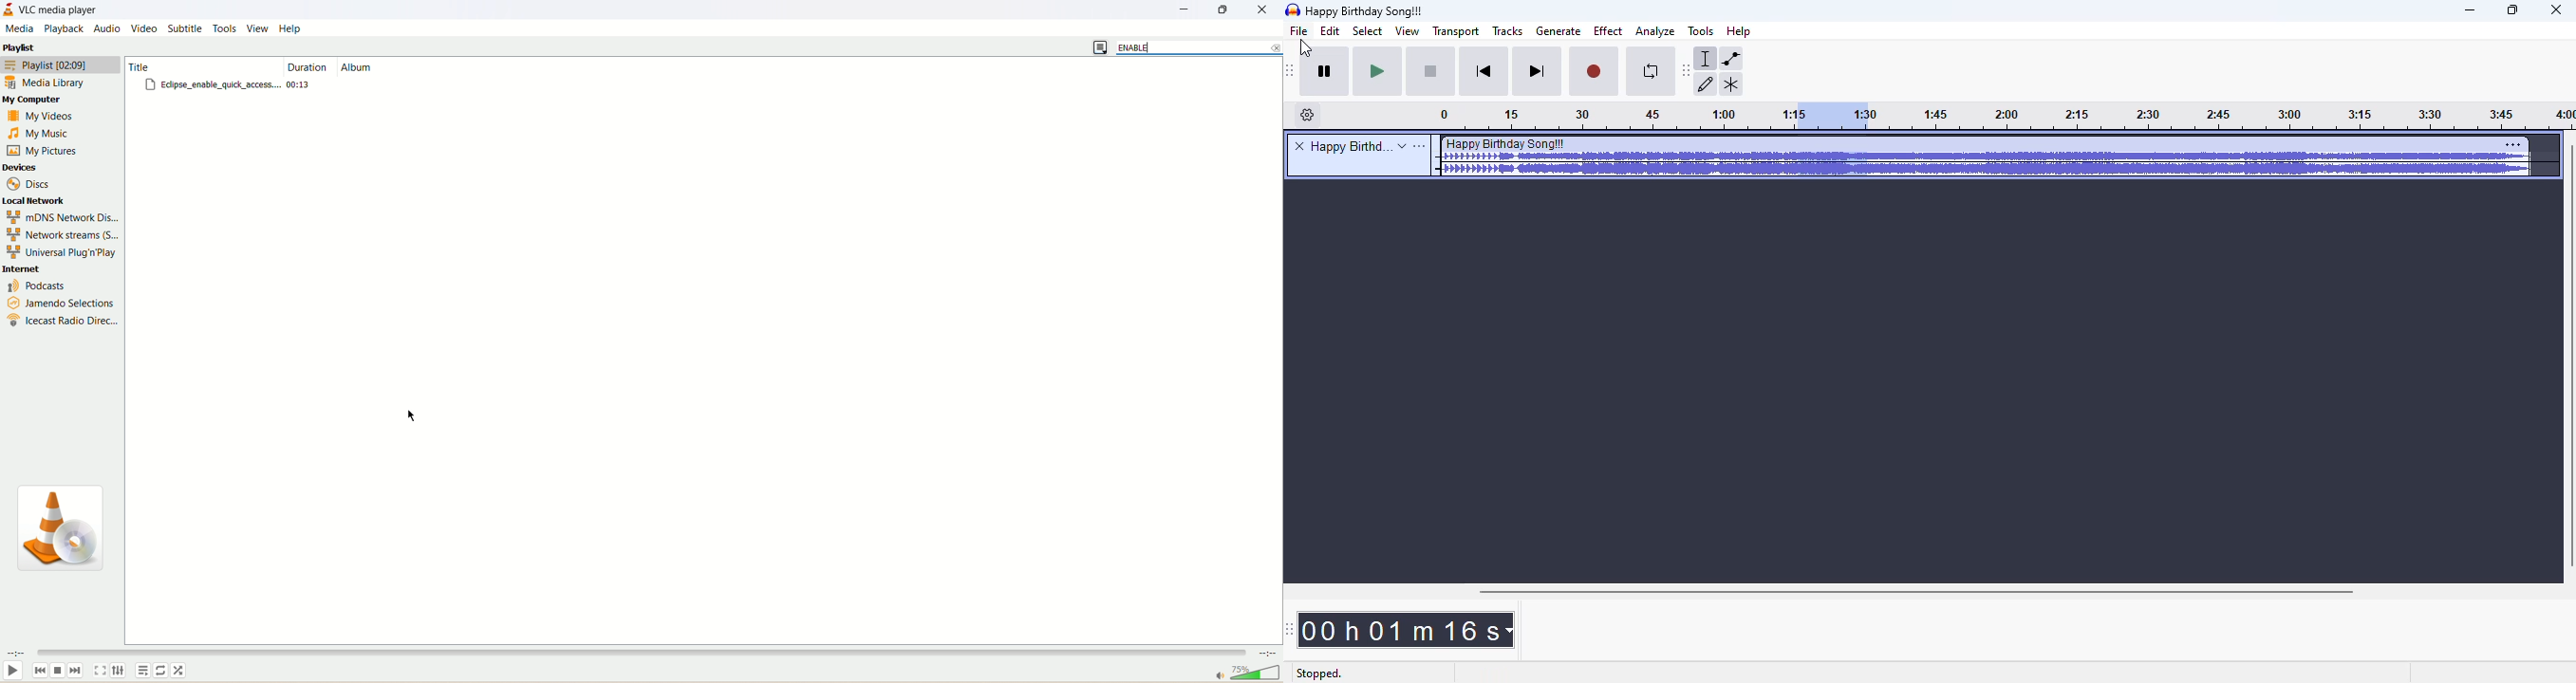 Image resolution: width=2576 pixels, height=700 pixels. Describe the element at coordinates (62, 529) in the screenshot. I see `icon` at that location.